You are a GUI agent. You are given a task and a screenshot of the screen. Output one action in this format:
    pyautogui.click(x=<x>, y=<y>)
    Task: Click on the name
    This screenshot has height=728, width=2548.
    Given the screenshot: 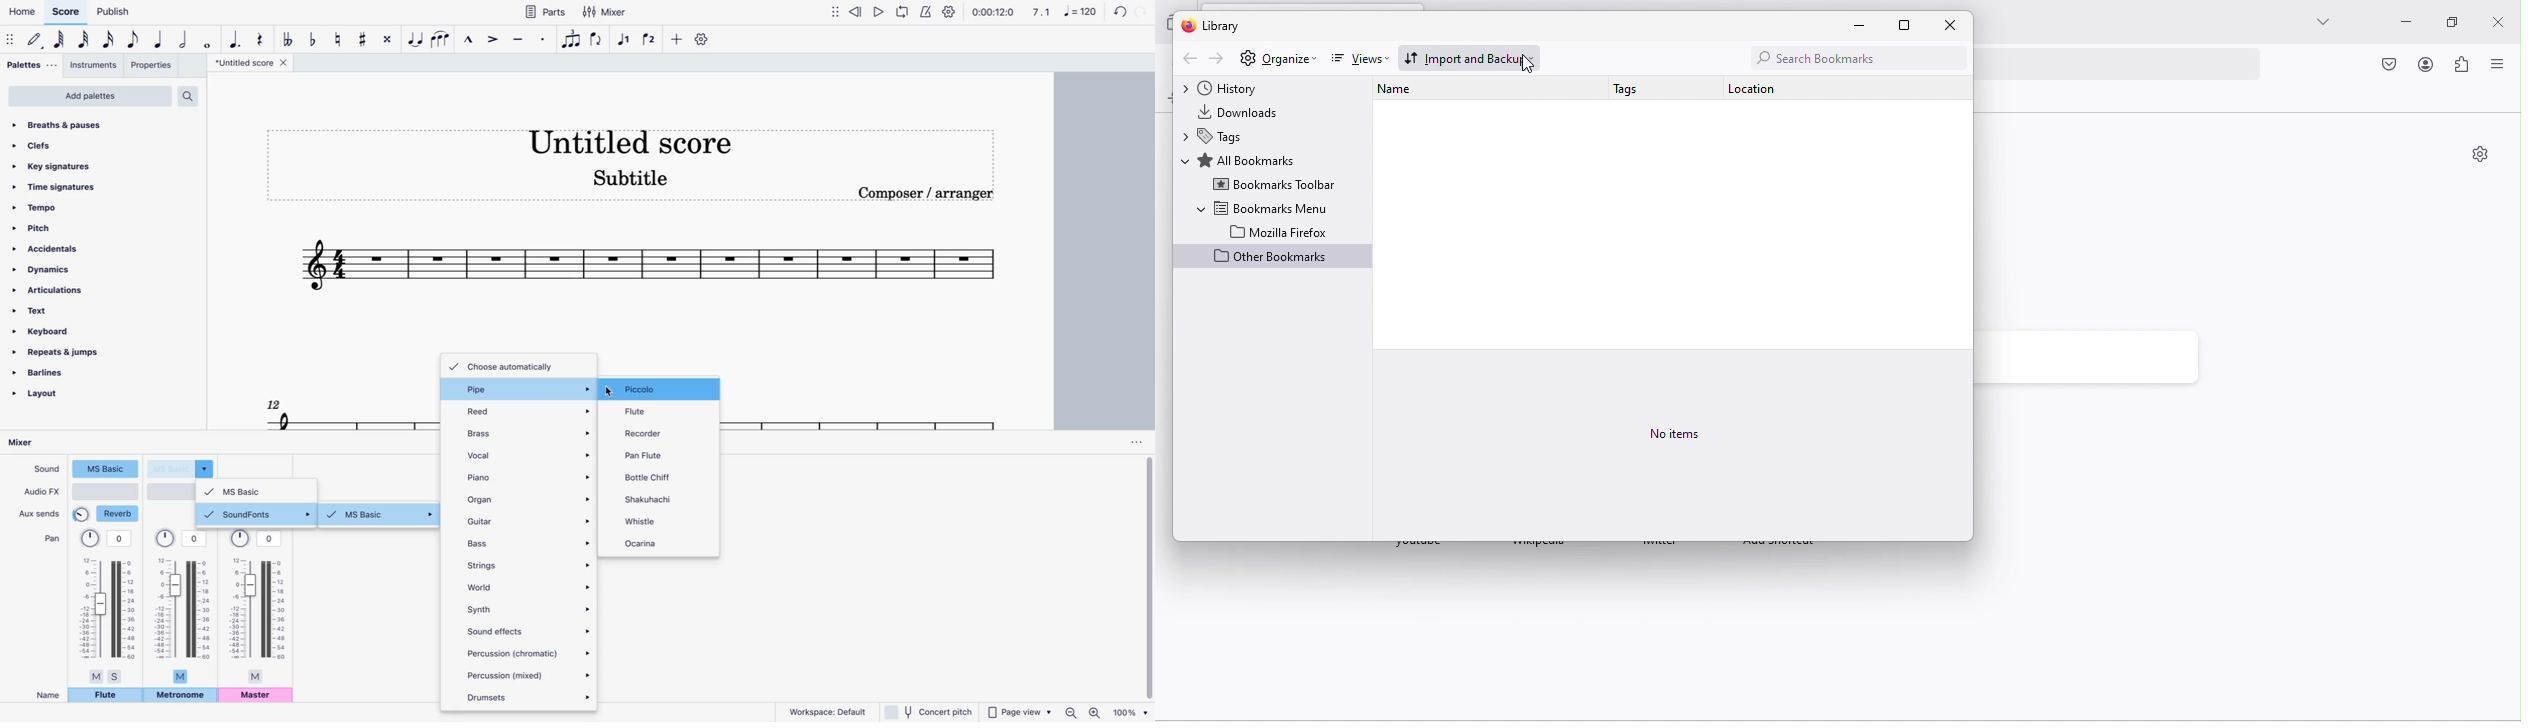 What is the action you would take?
    pyautogui.click(x=43, y=694)
    